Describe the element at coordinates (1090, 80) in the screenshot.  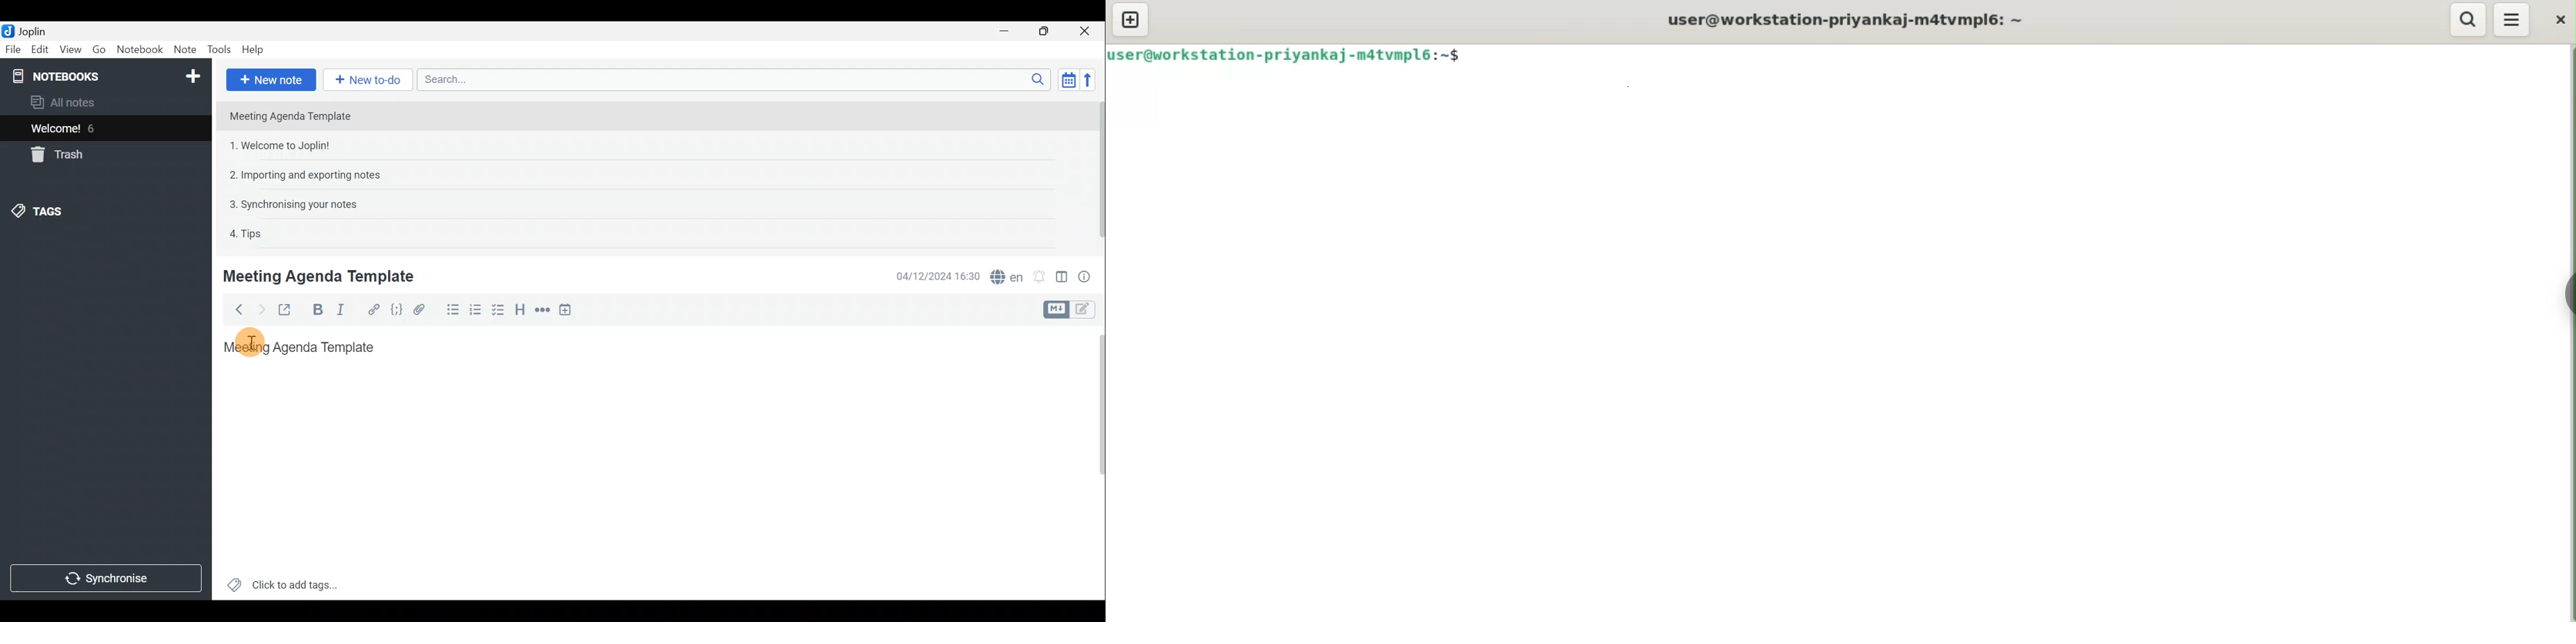
I see `Reverse sort order` at that location.